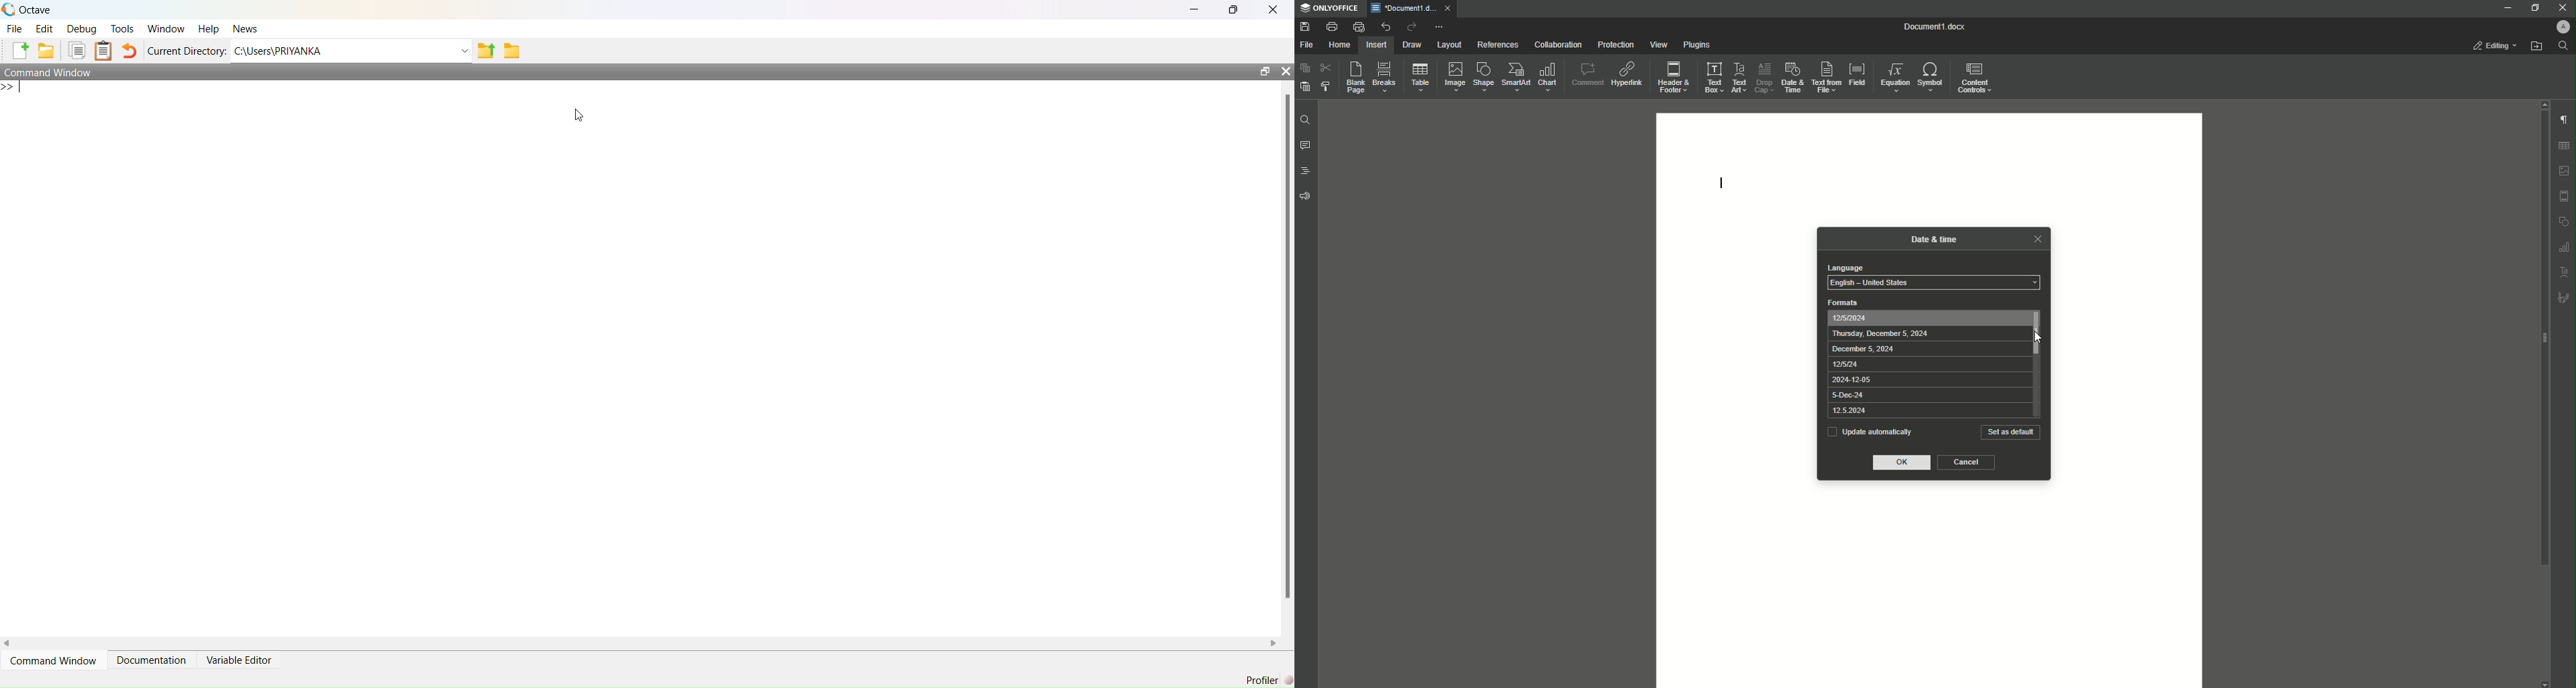 The height and width of the screenshot is (700, 2576). What do you see at coordinates (1586, 72) in the screenshot?
I see `Comment` at bounding box center [1586, 72].